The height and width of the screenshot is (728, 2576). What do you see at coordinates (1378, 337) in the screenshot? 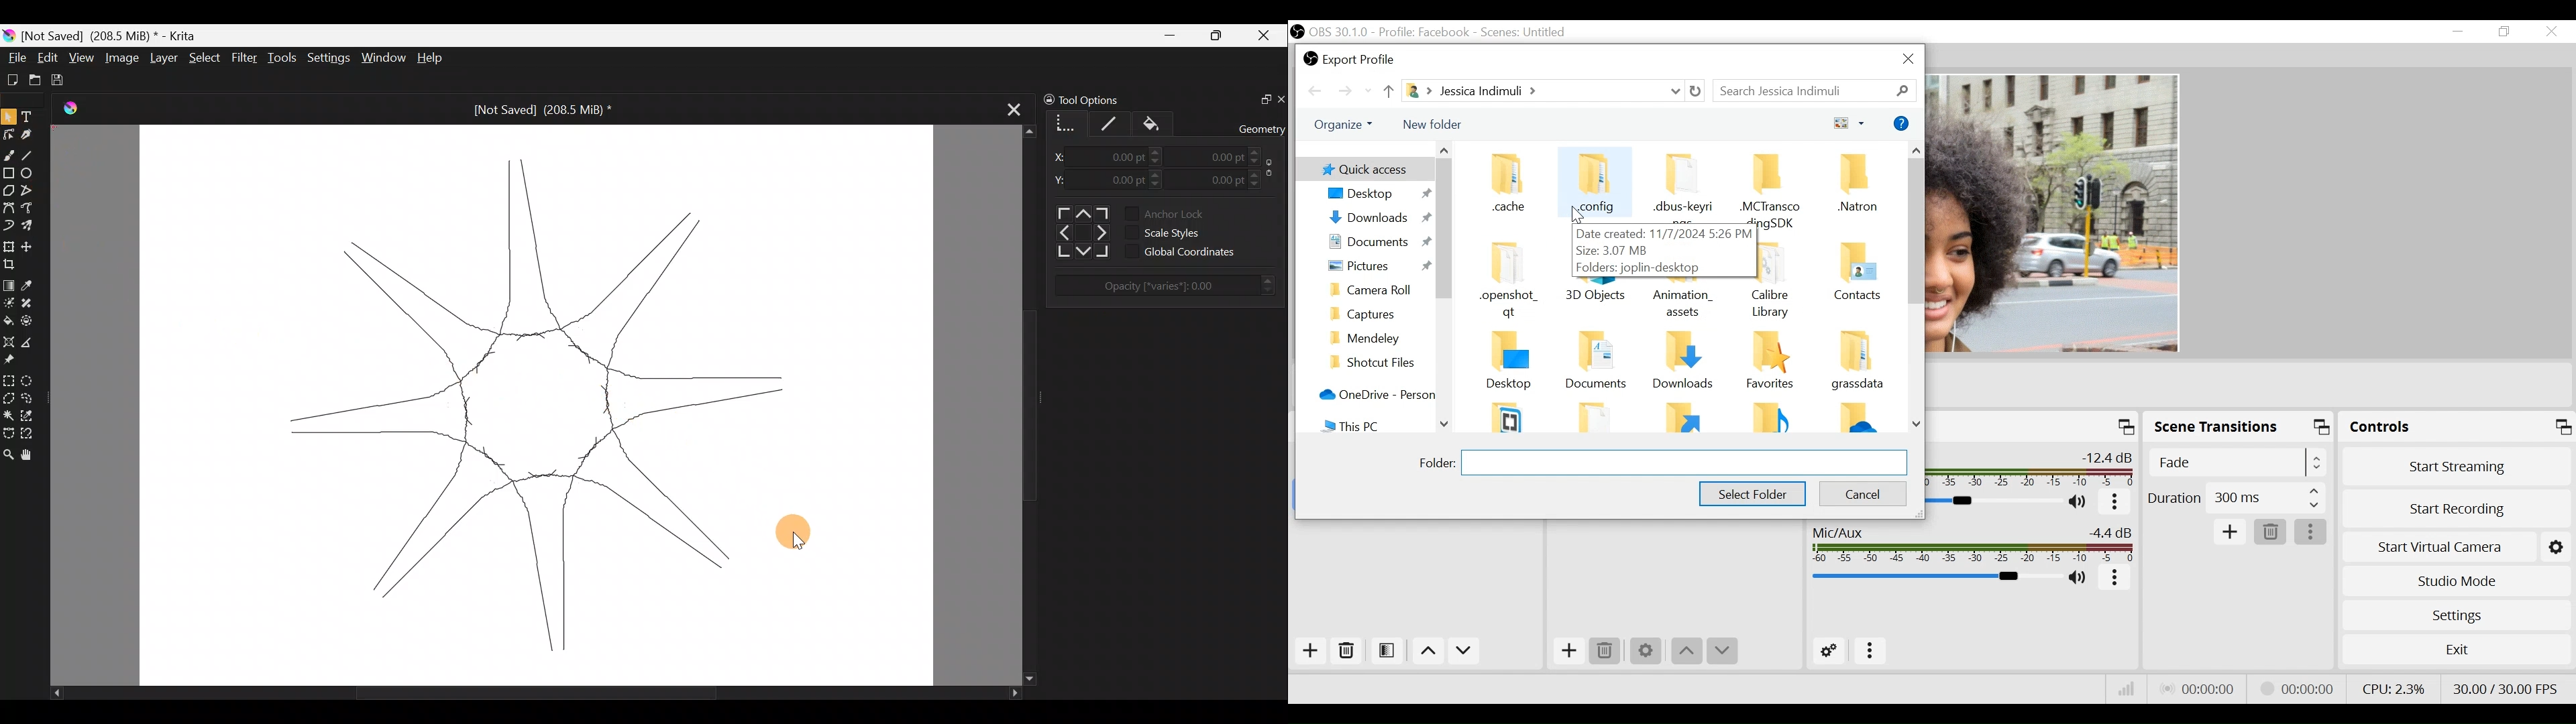
I see `Navigation` at bounding box center [1378, 337].